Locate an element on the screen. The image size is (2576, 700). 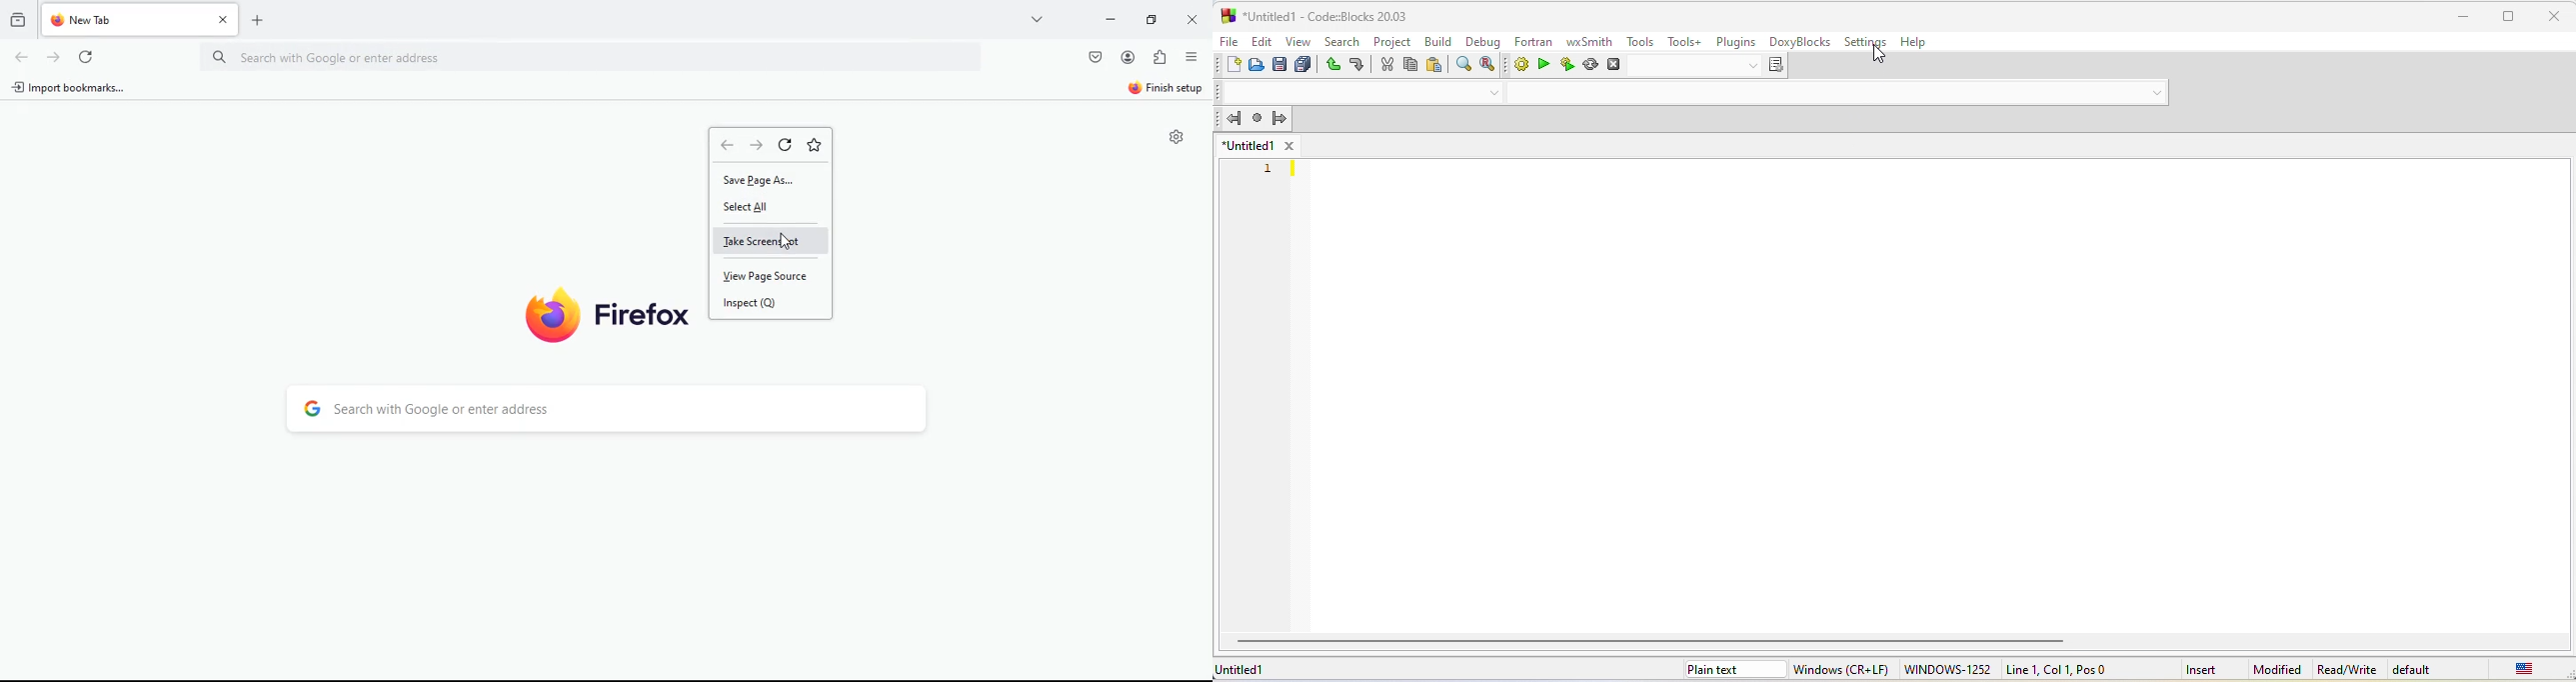
refresh is located at coordinates (52, 57).